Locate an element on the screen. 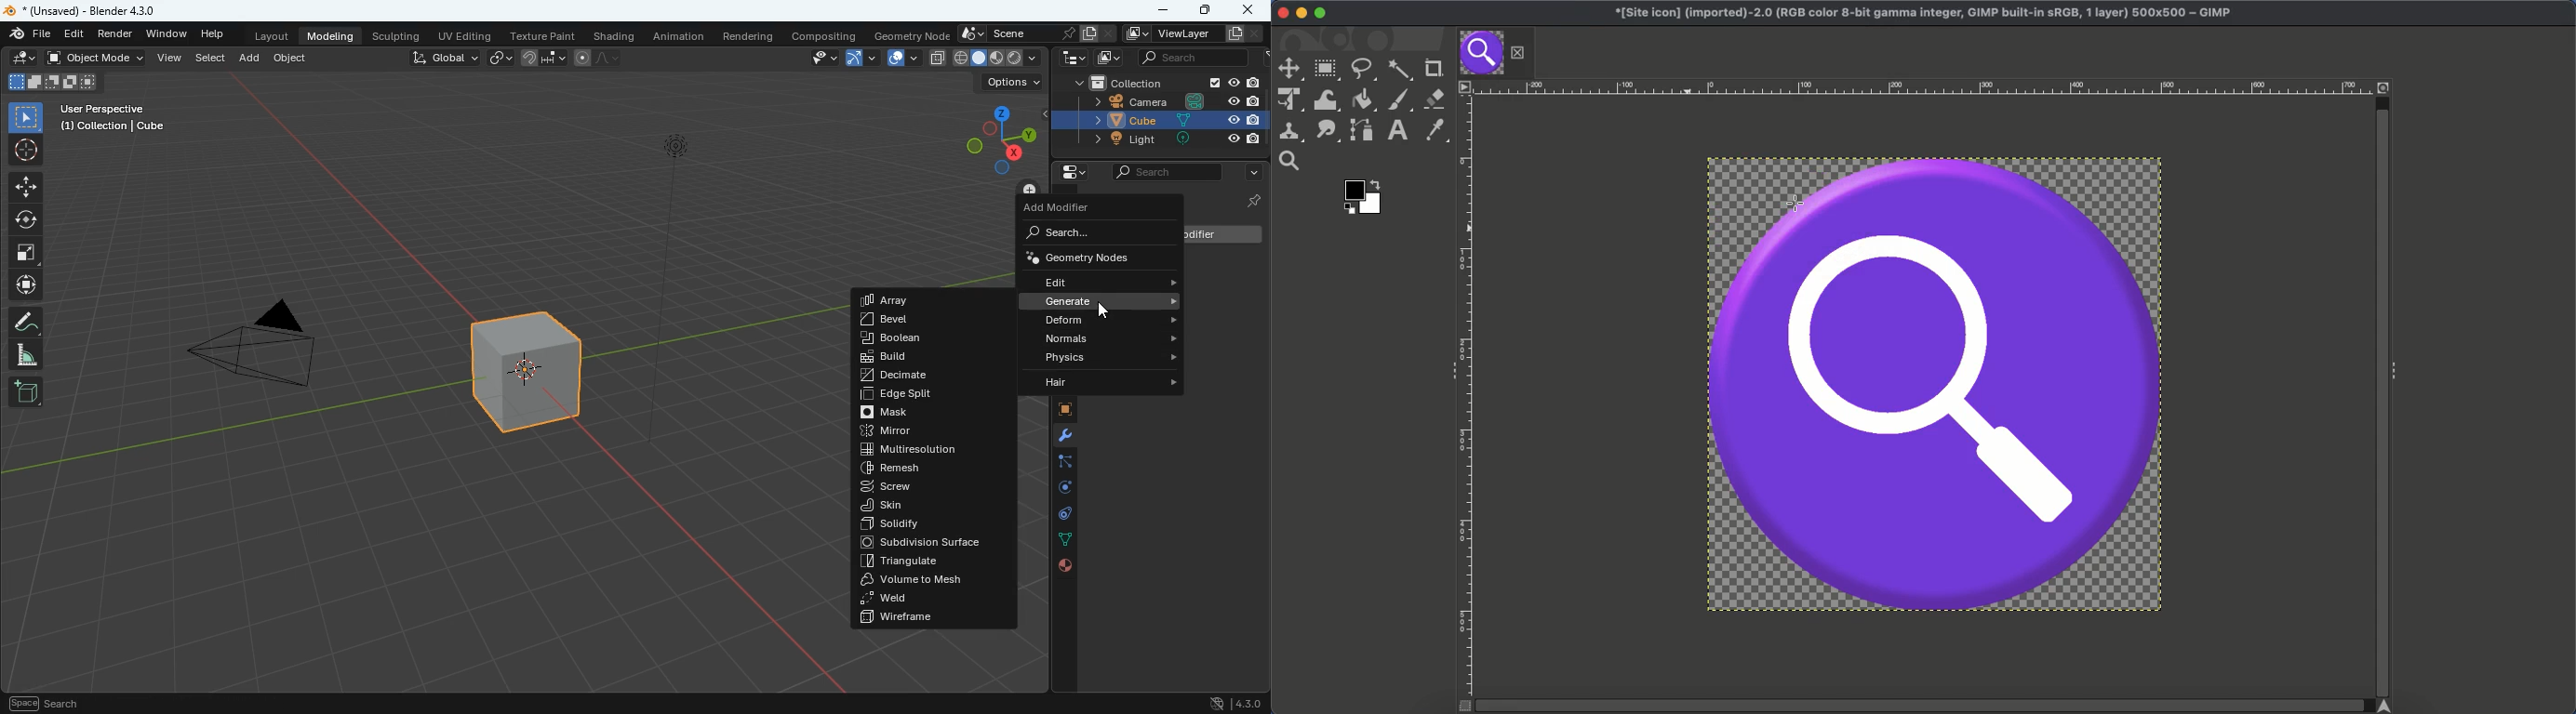 This screenshot has height=728, width=2576. add modifier is located at coordinates (1067, 209).